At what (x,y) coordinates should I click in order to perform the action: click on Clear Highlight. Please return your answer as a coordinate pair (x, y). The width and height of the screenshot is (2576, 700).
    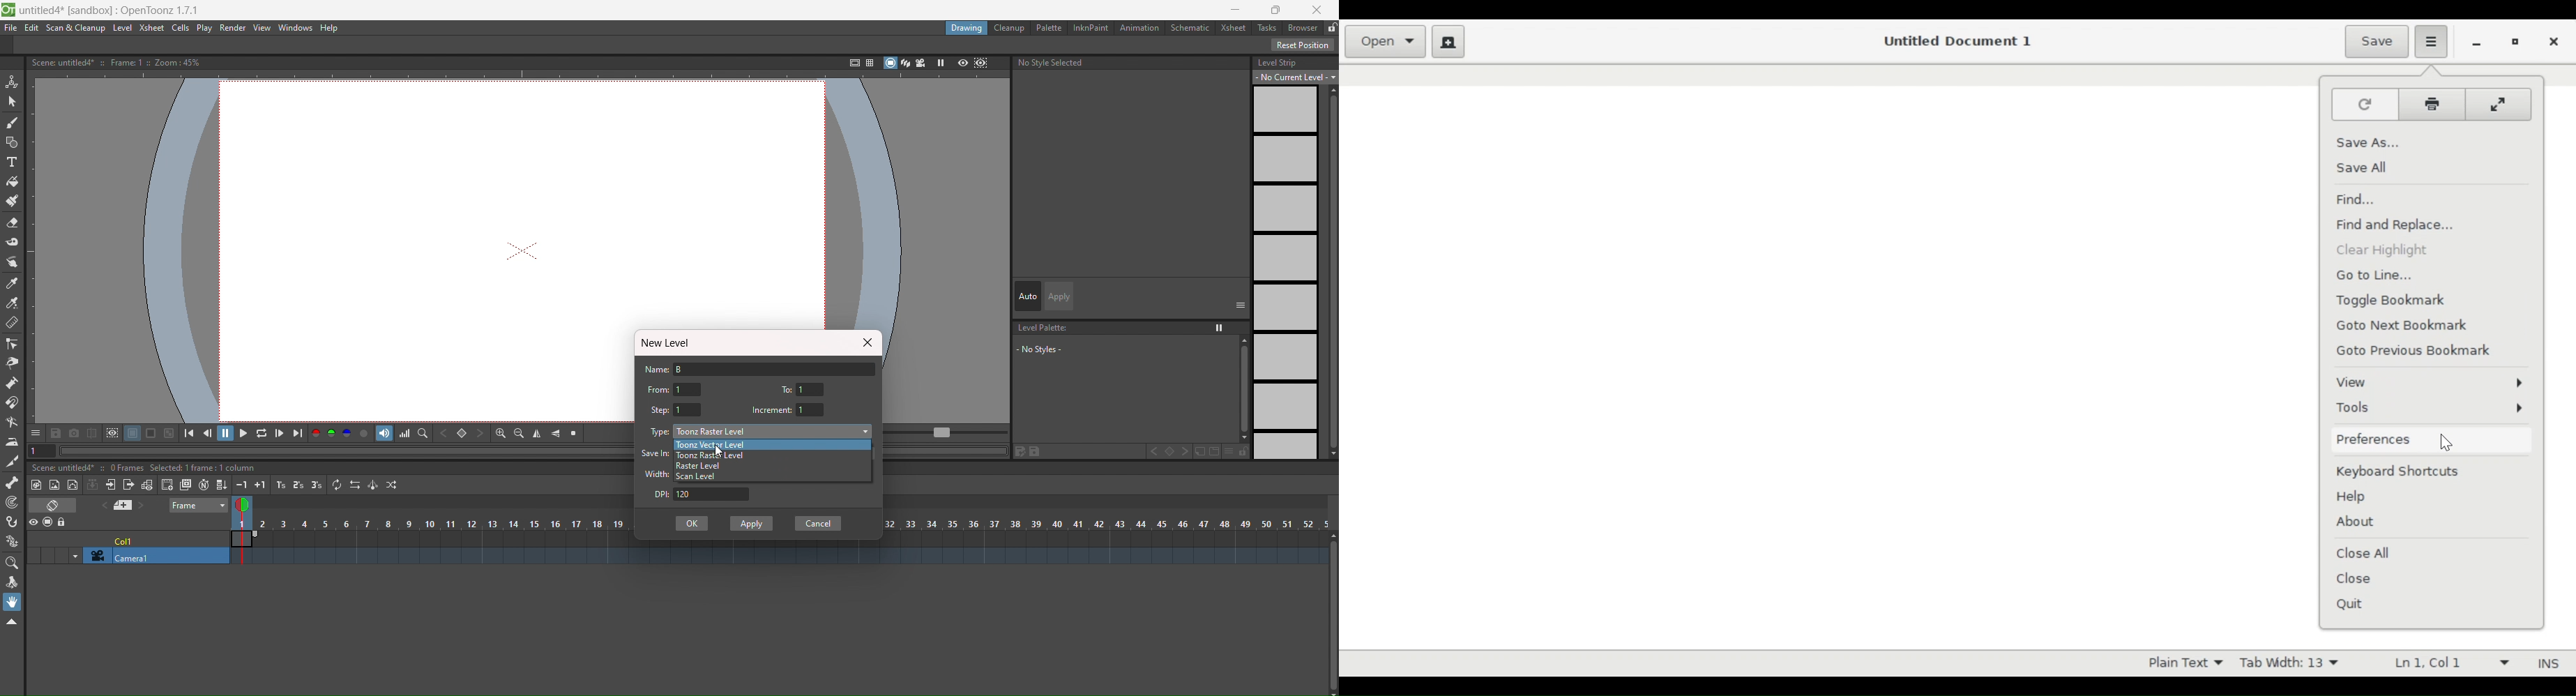
    Looking at the image, I should click on (2382, 250).